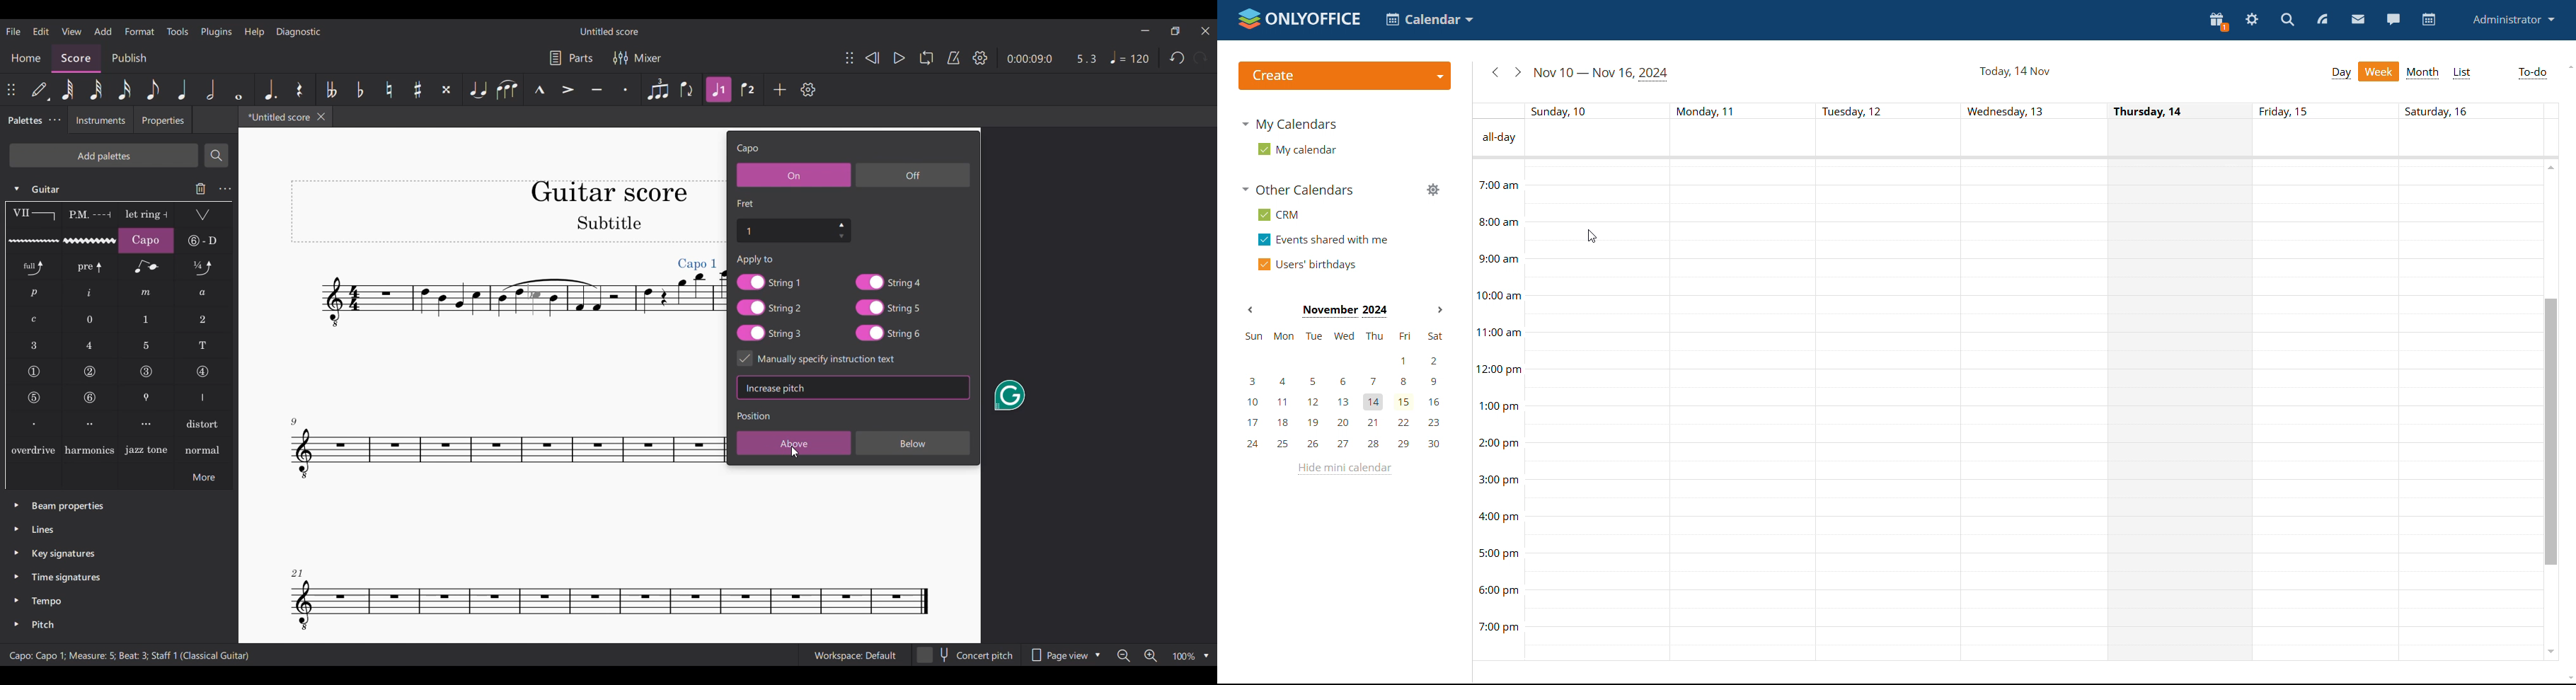 This screenshot has width=2576, height=700. Describe the element at coordinates (913, 174) in the screenshot. I see `Off` at that location.